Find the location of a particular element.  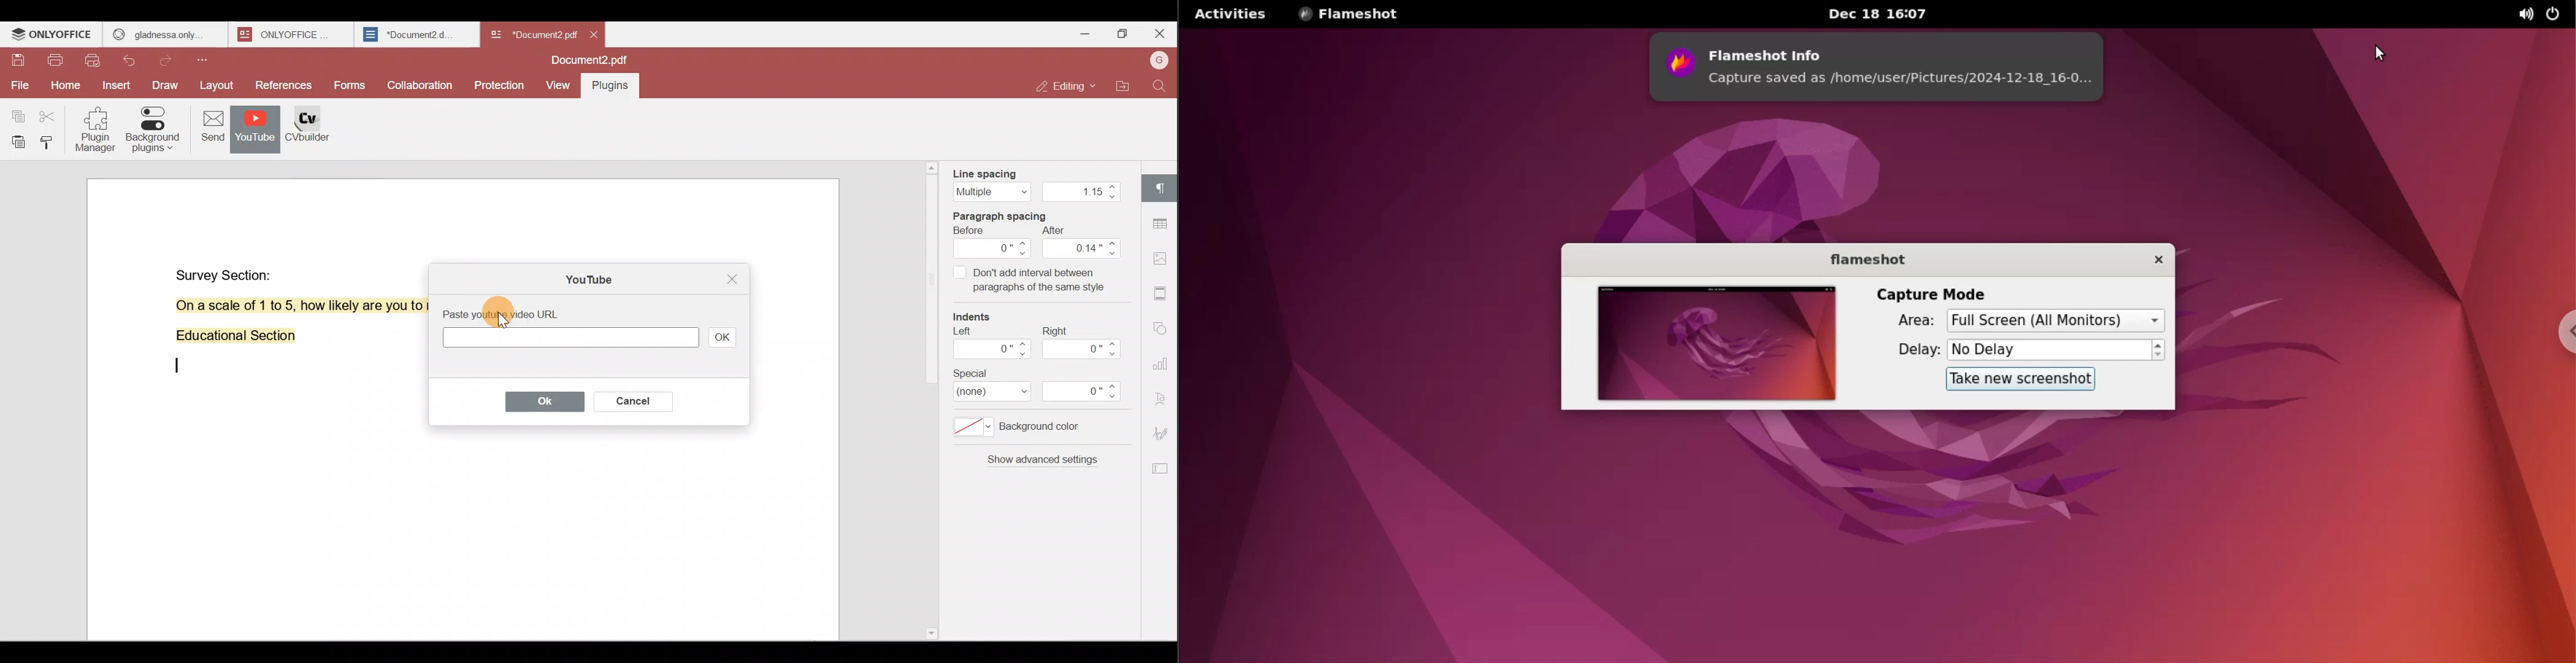

Header & footer settings is located at coordinates (1164, 292).